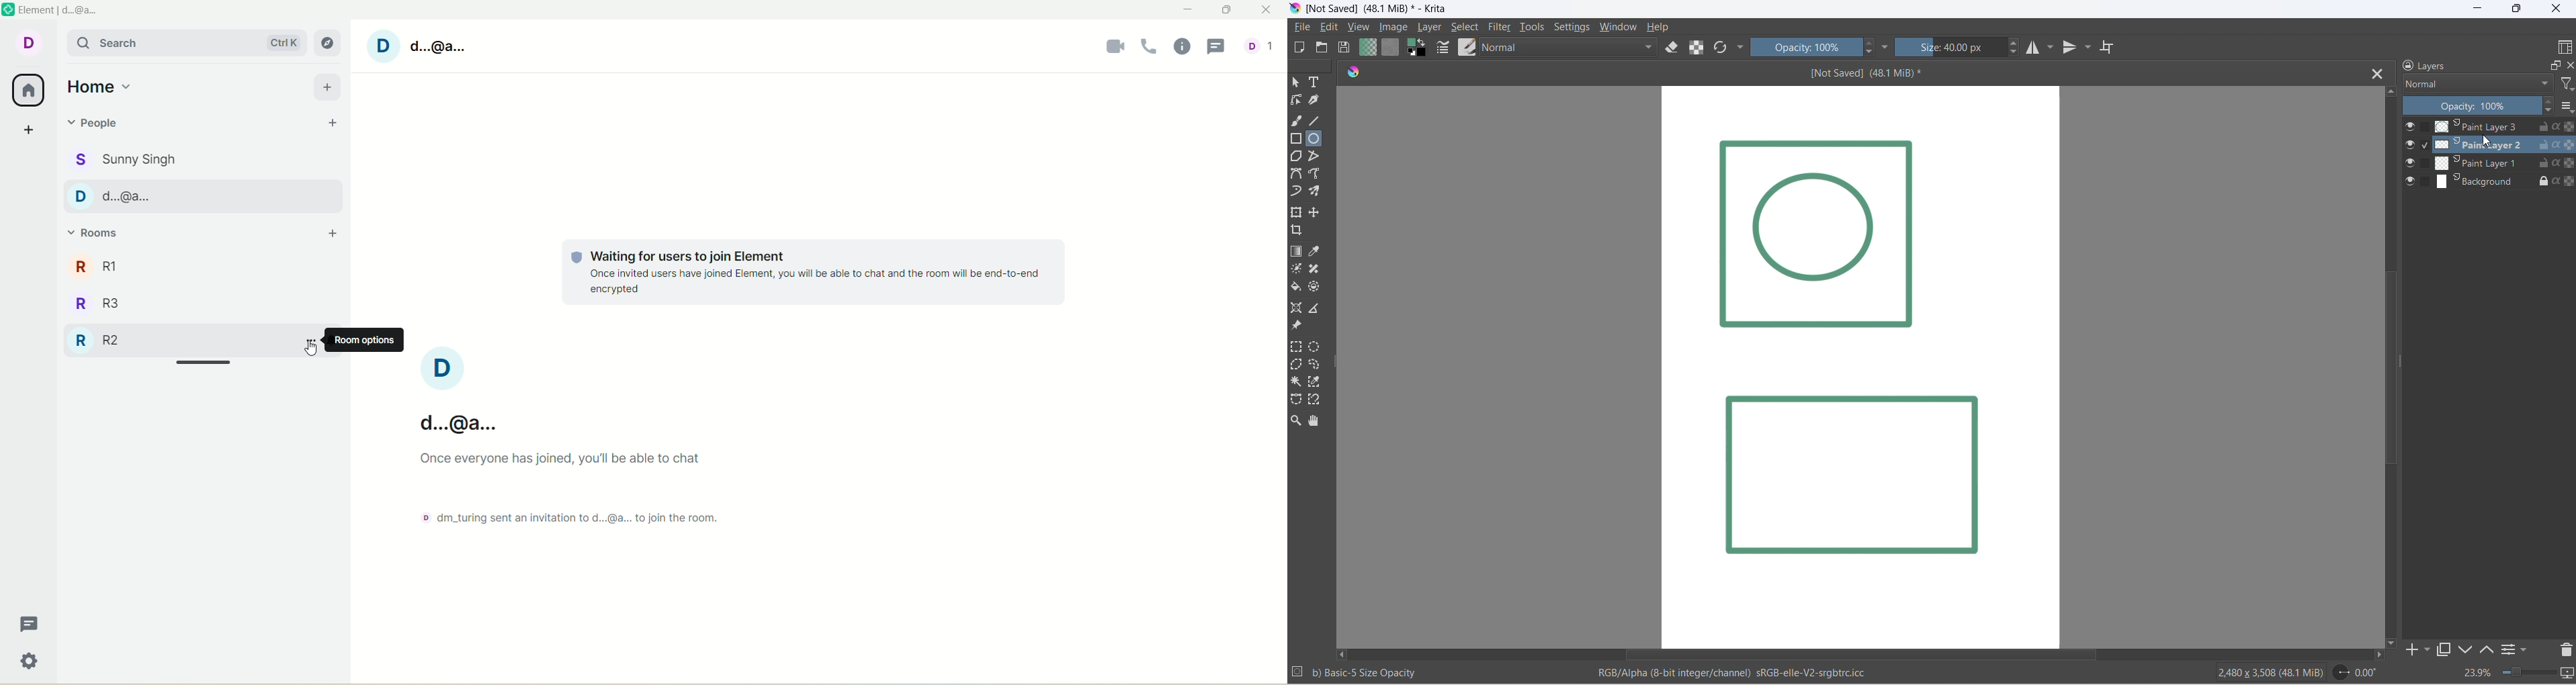 This screenshot has height=700, width=2576. What do you see at coordinates (2419, 649) in the screenshot?
I see `add to side pane` at bounding box center [2419, 649].